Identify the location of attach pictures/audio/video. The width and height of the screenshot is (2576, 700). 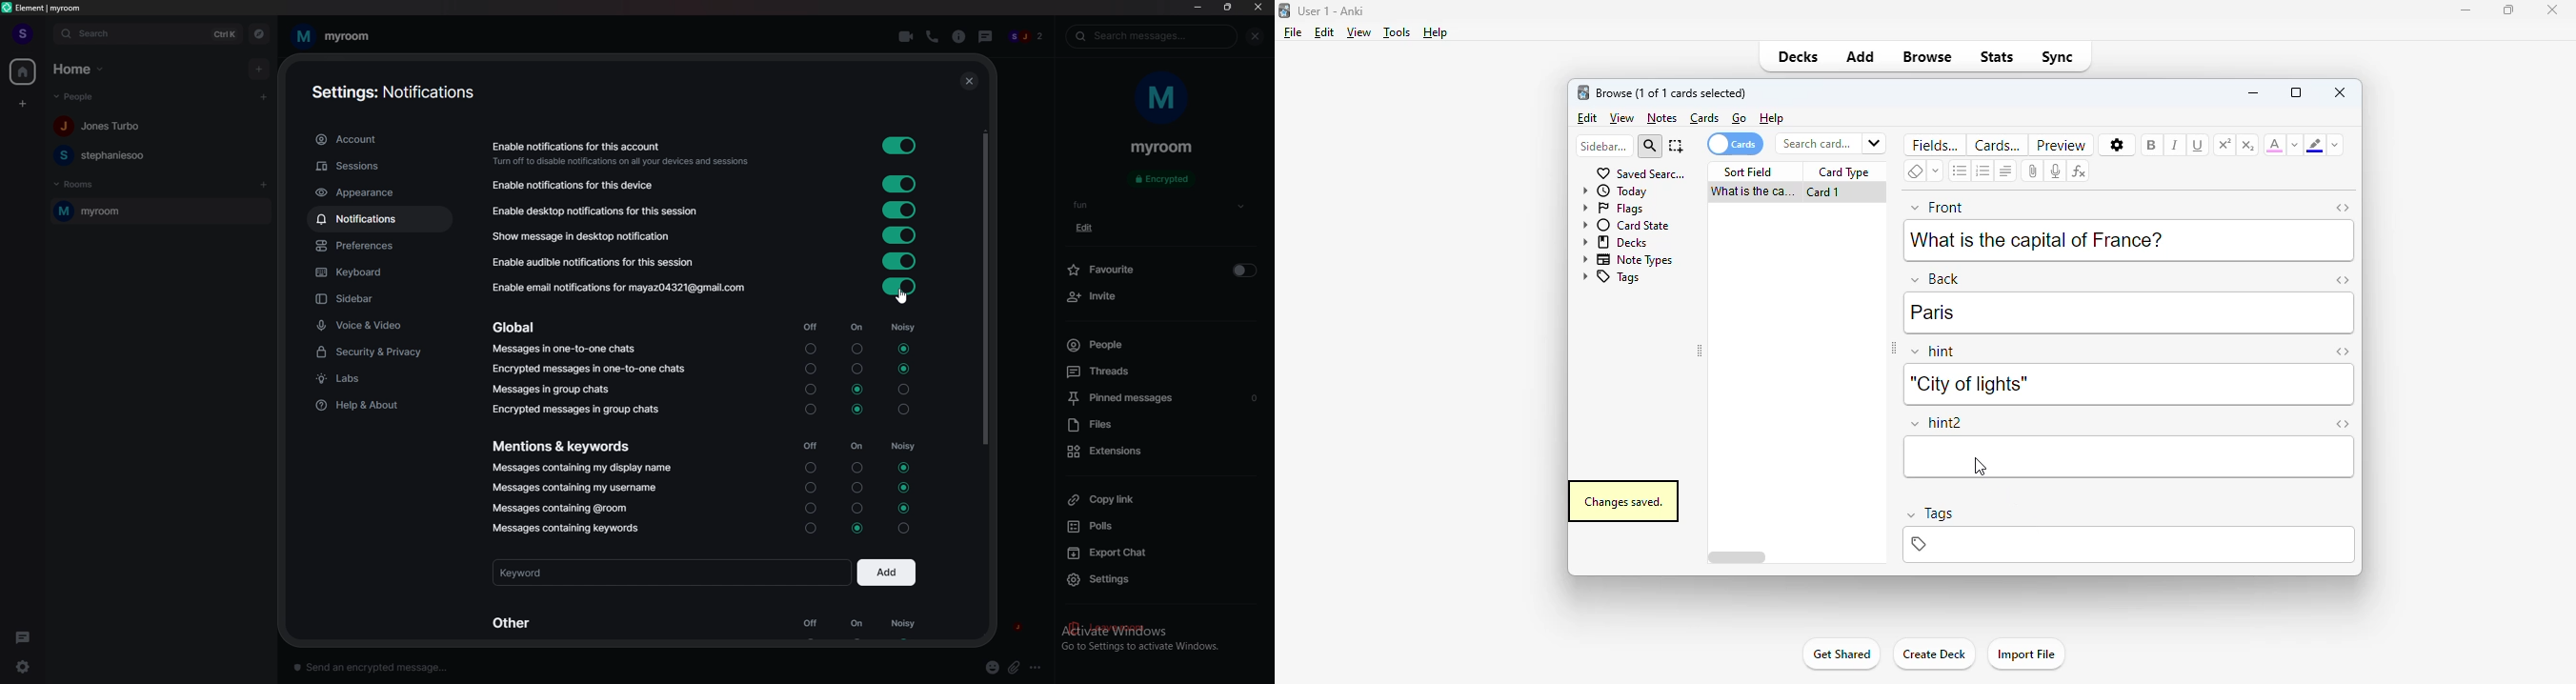
(2033, 171).